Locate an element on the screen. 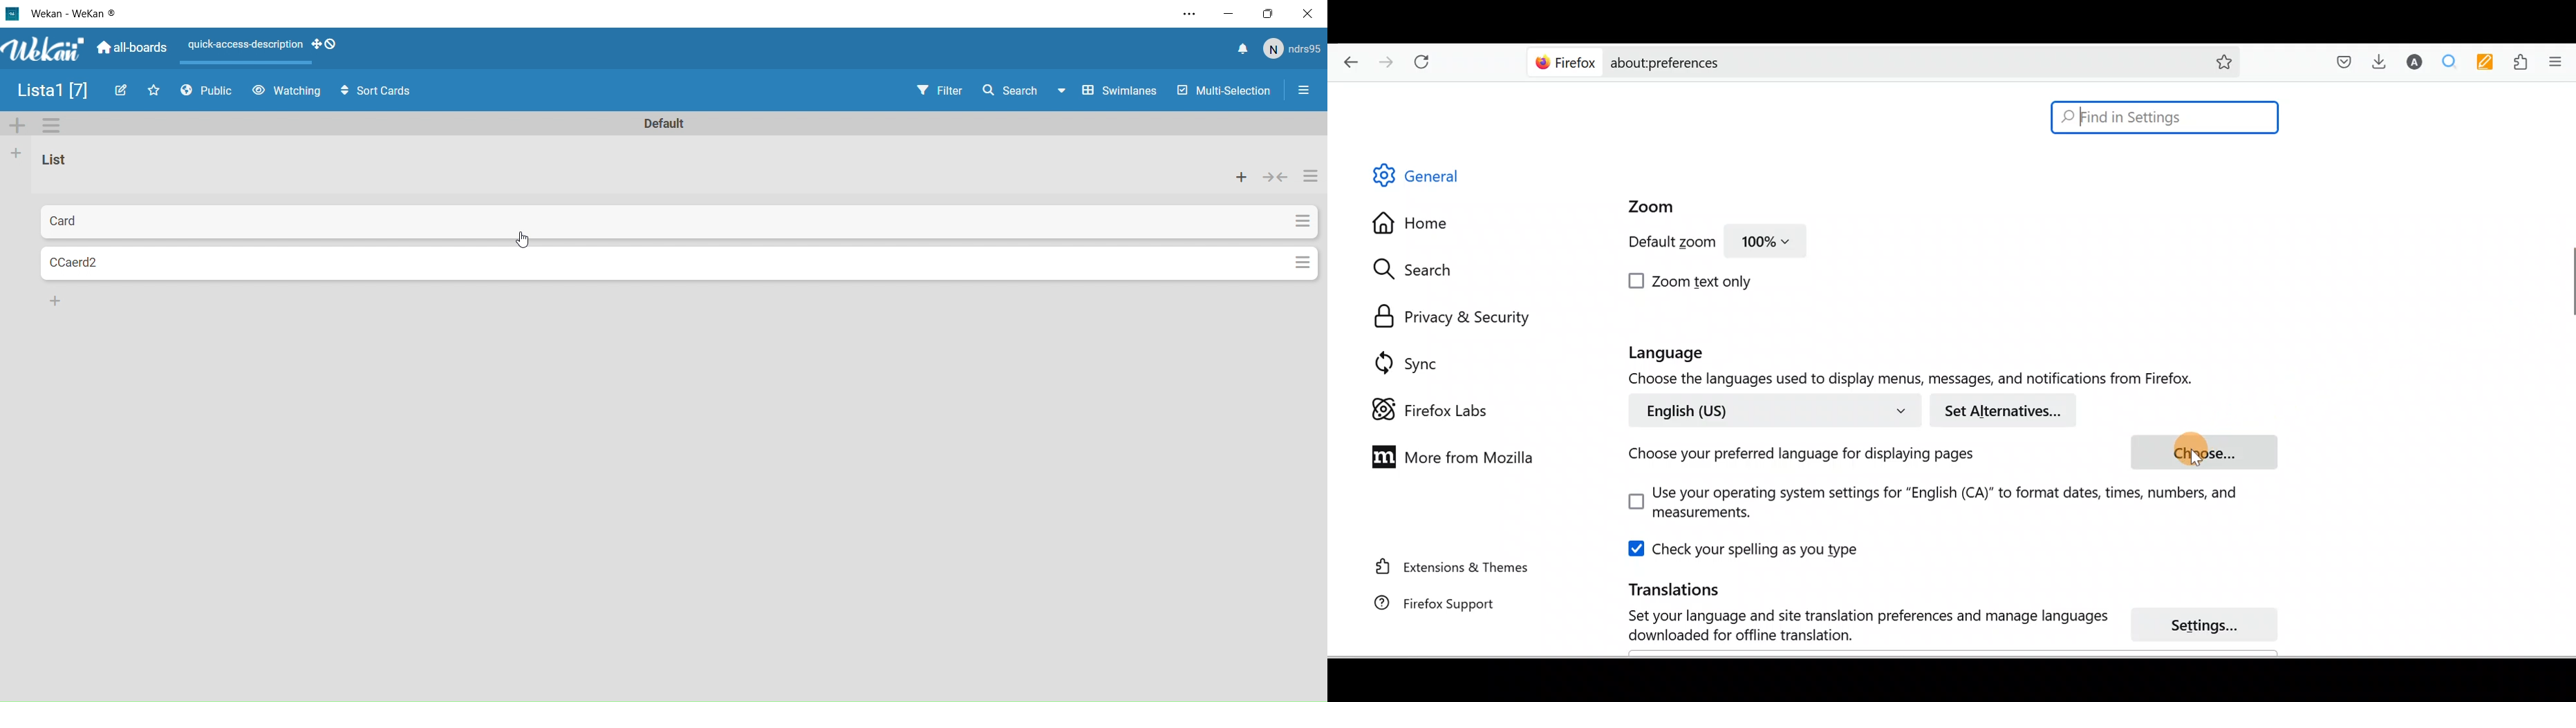 This screenshot has width=2576, height=728. Add card to the top of list is located at coordinates (1239, 177).